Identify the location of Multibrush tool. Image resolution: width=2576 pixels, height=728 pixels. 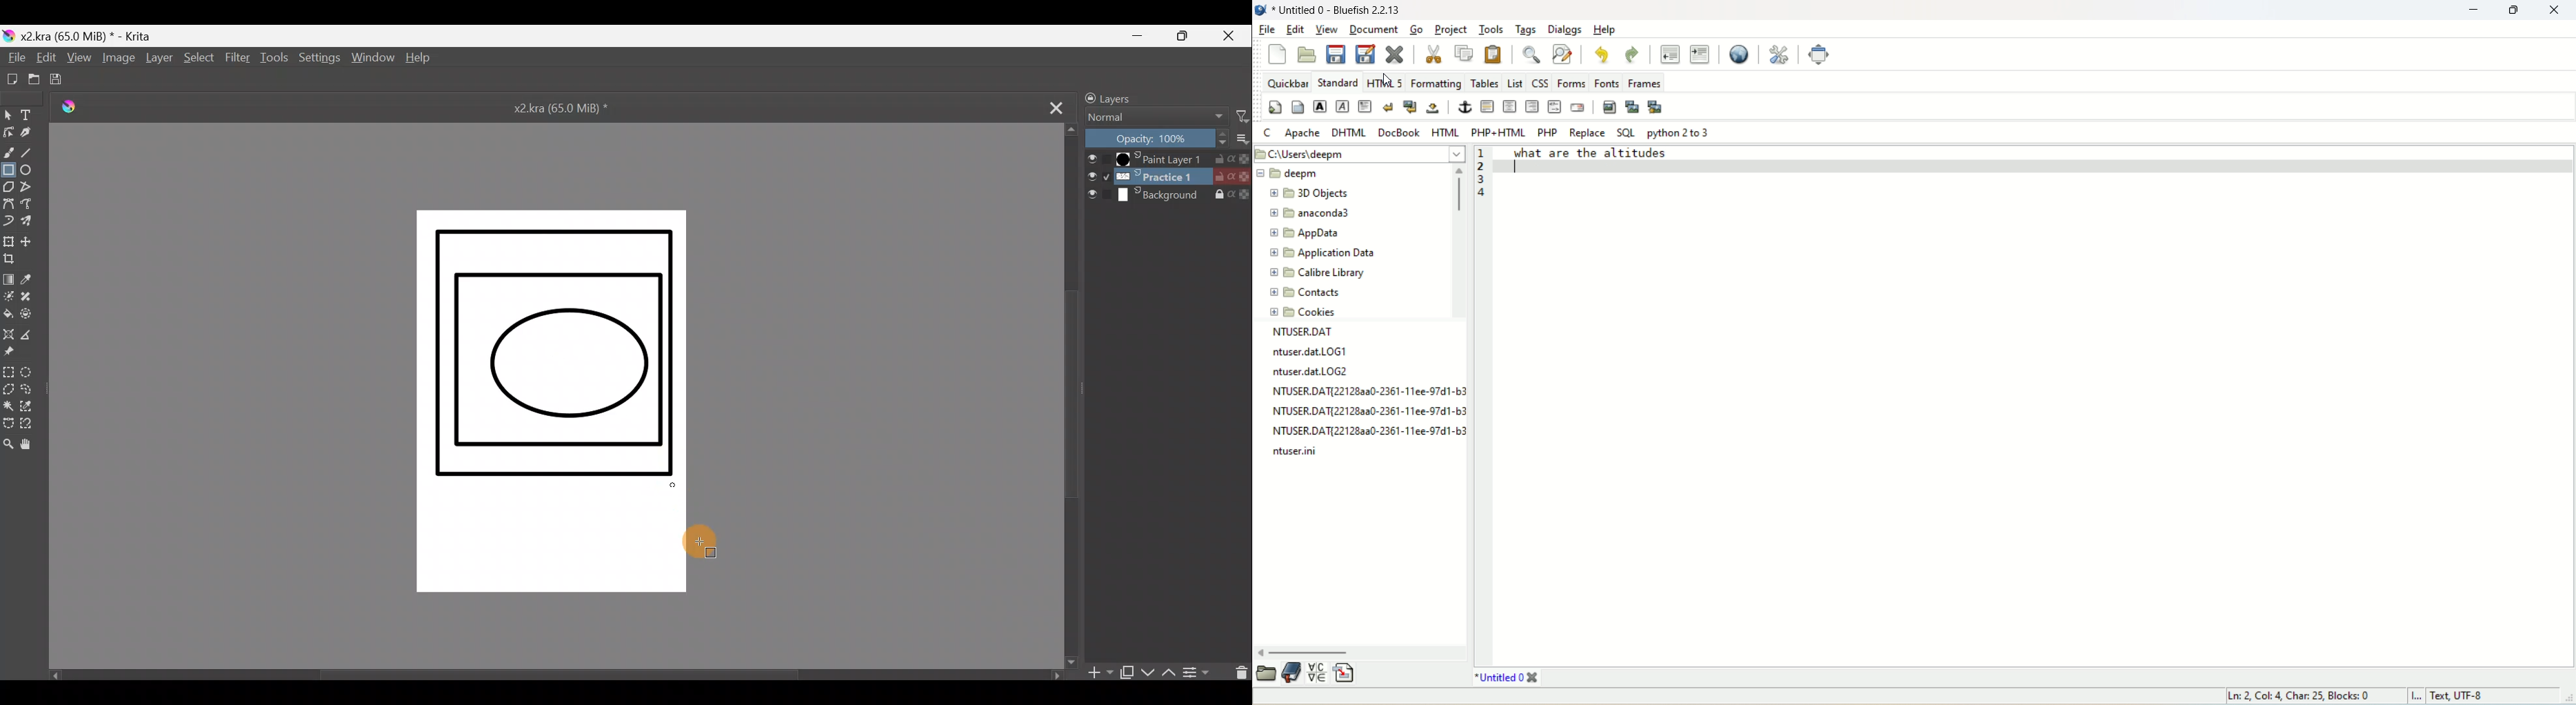
(32, 221).